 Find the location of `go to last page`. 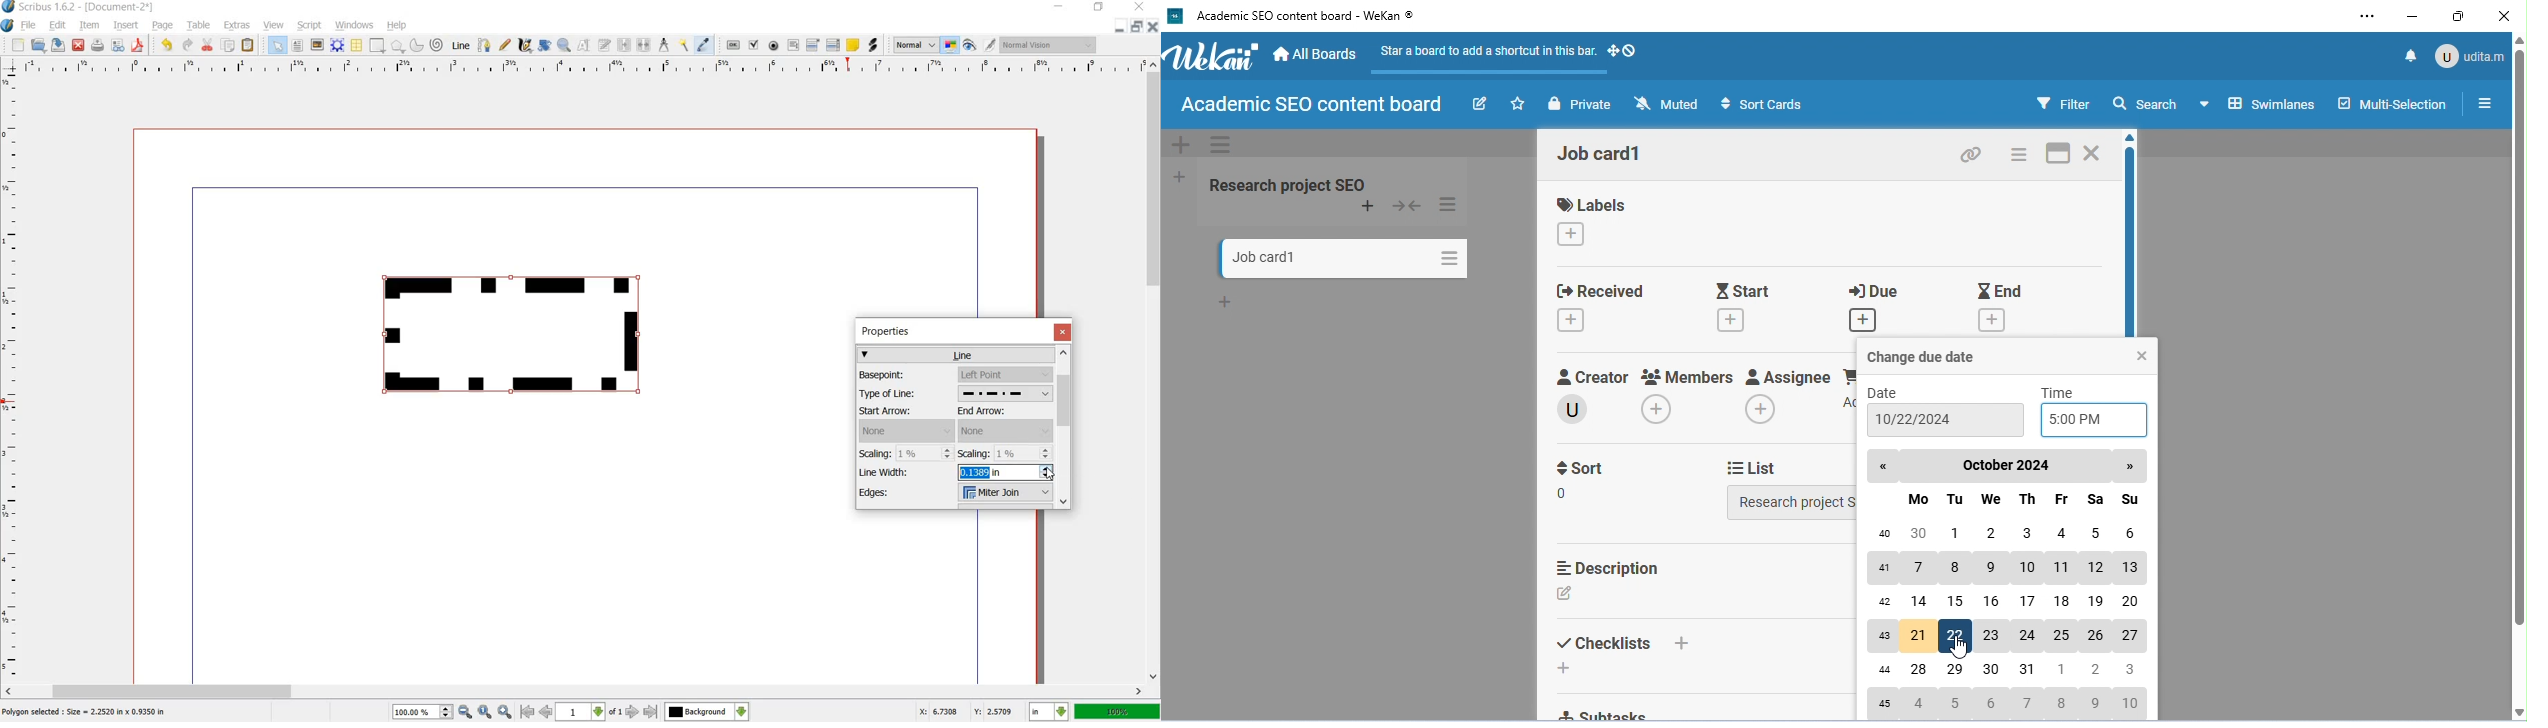

go to last page is located at coordinates (651, 712).